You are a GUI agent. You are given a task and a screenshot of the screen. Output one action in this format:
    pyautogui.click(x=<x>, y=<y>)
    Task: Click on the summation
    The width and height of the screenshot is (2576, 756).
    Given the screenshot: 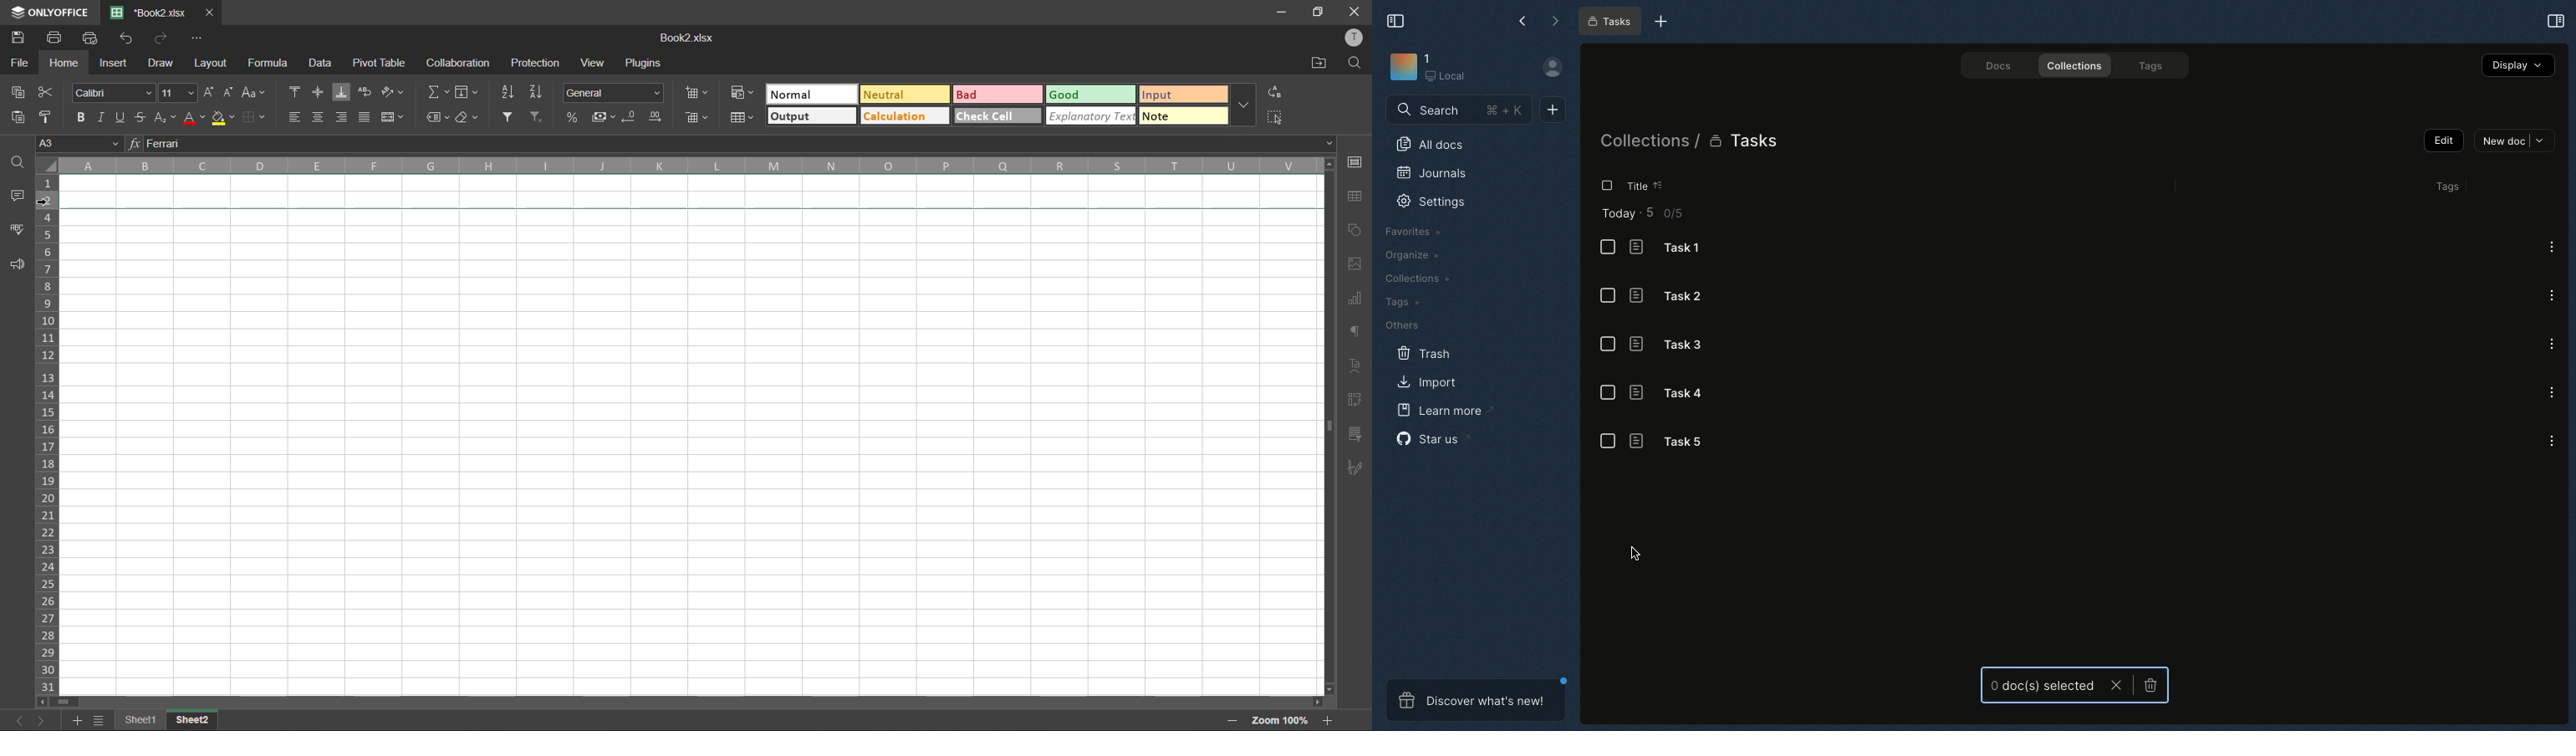 What is the action you would take?
    pyautogui.click(x=436, y=93)
    